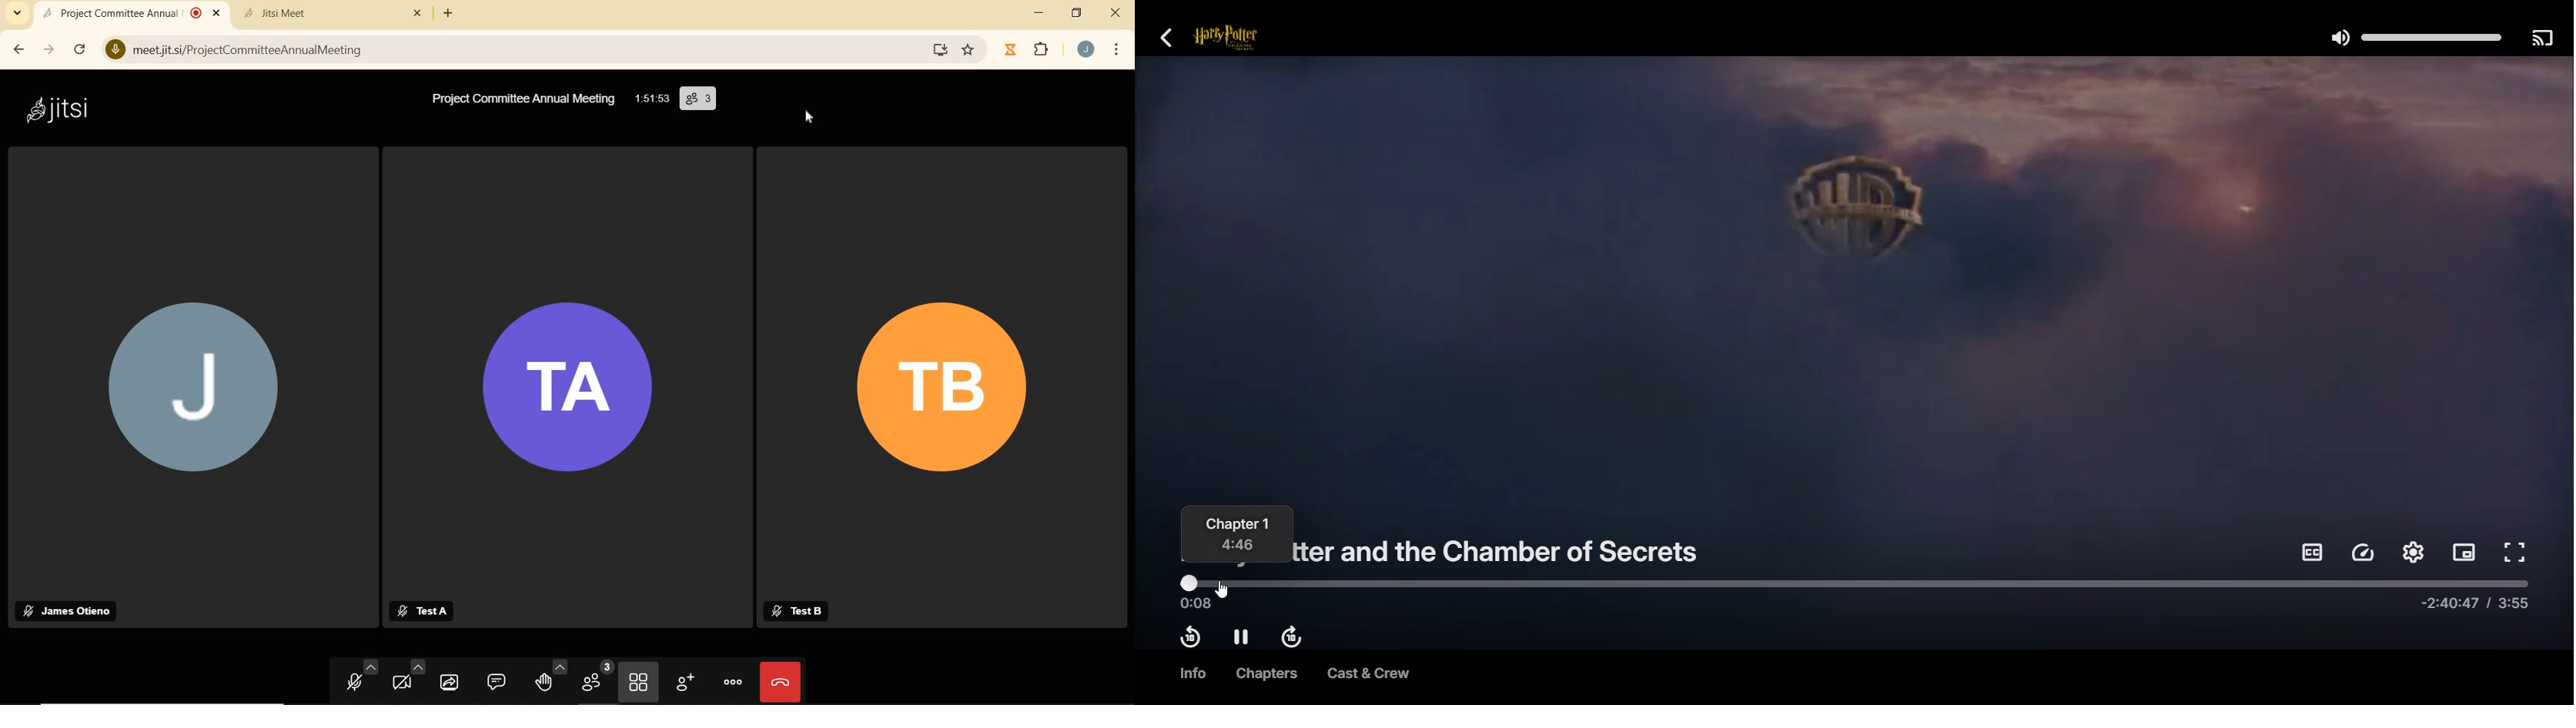 This screenshot has width=2576, height=728. Describe the element at coordinates (807, 610) in the screenshot. I see `participant's name` at that location.